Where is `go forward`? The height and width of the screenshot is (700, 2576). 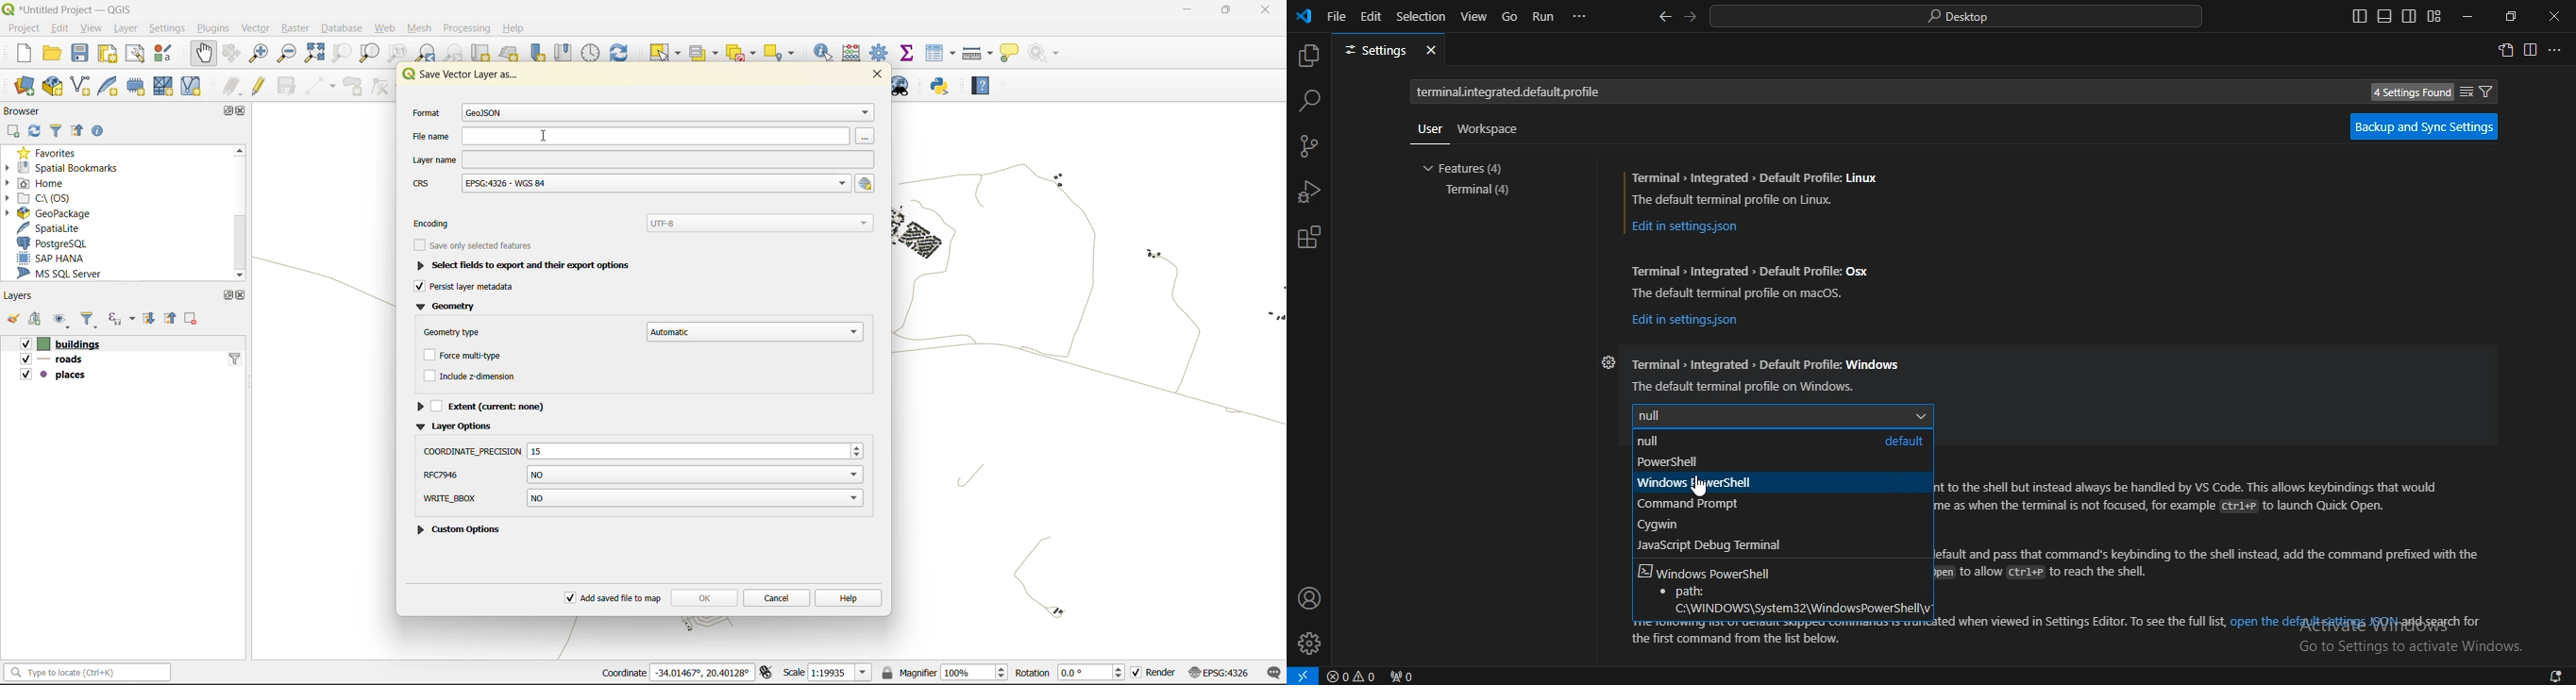 go forward is located at coordinates (1693, 16).